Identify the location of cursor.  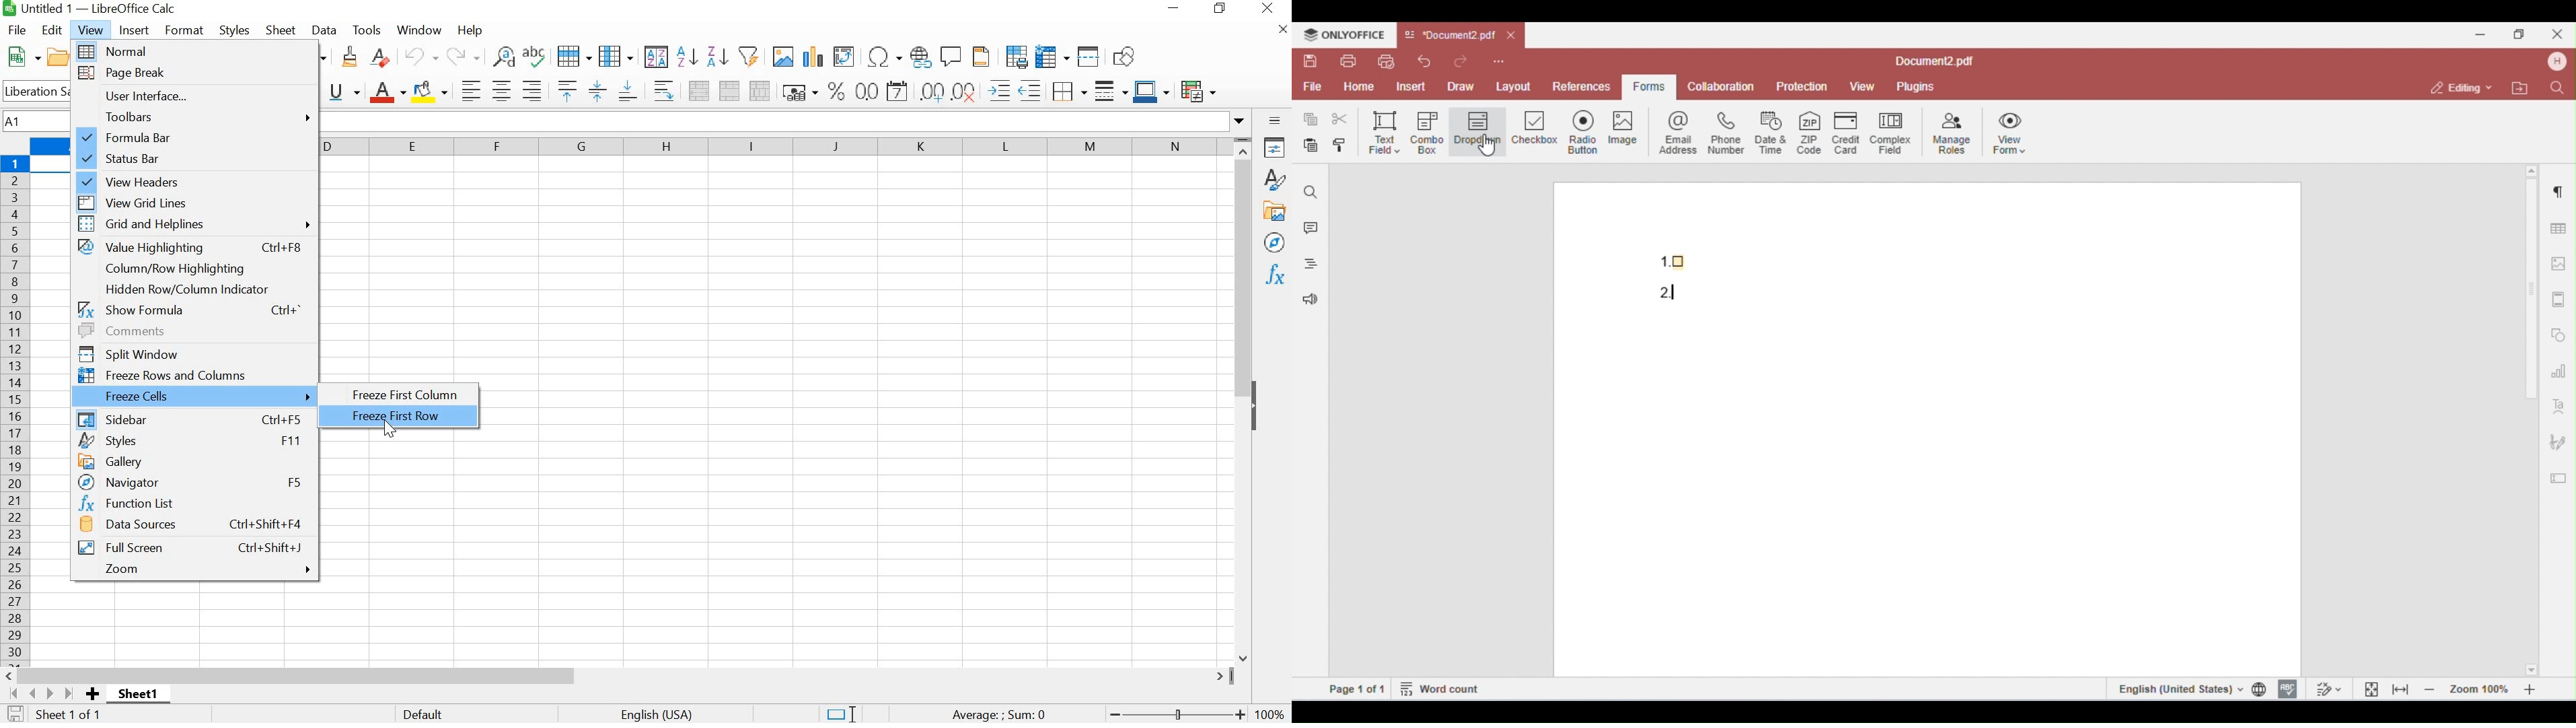
(390, 432).